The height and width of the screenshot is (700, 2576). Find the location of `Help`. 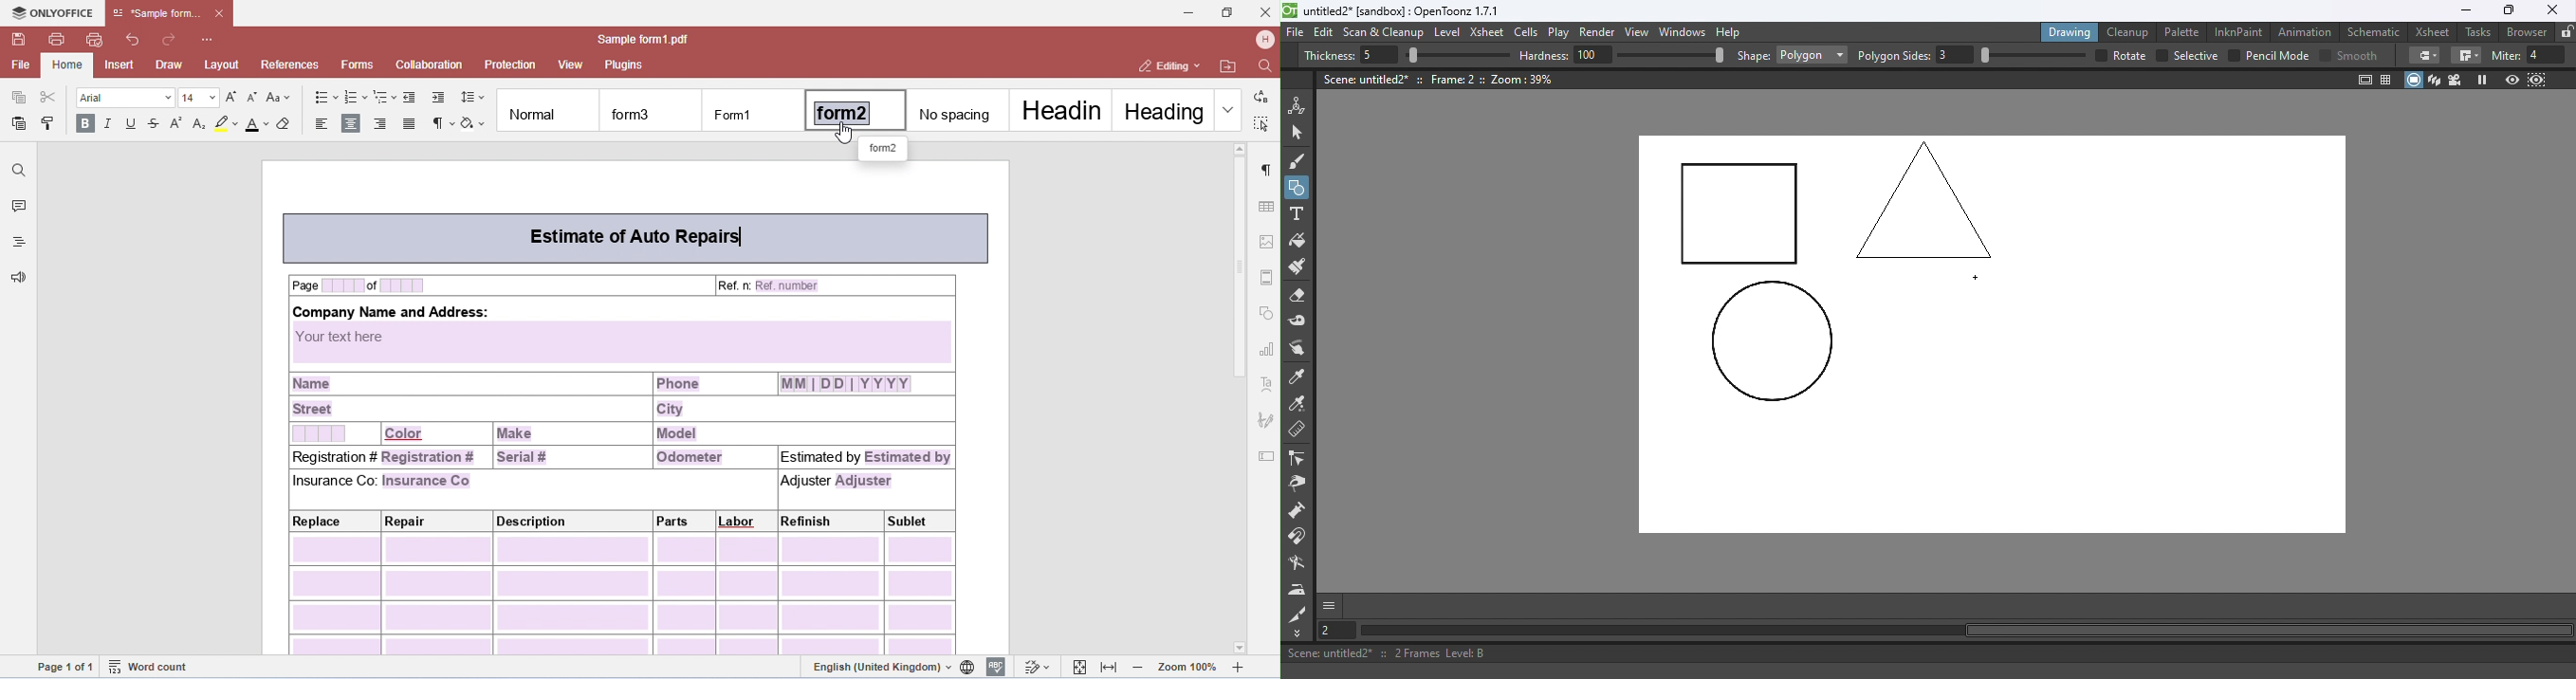

Help is located at coordinates (1731, 31).